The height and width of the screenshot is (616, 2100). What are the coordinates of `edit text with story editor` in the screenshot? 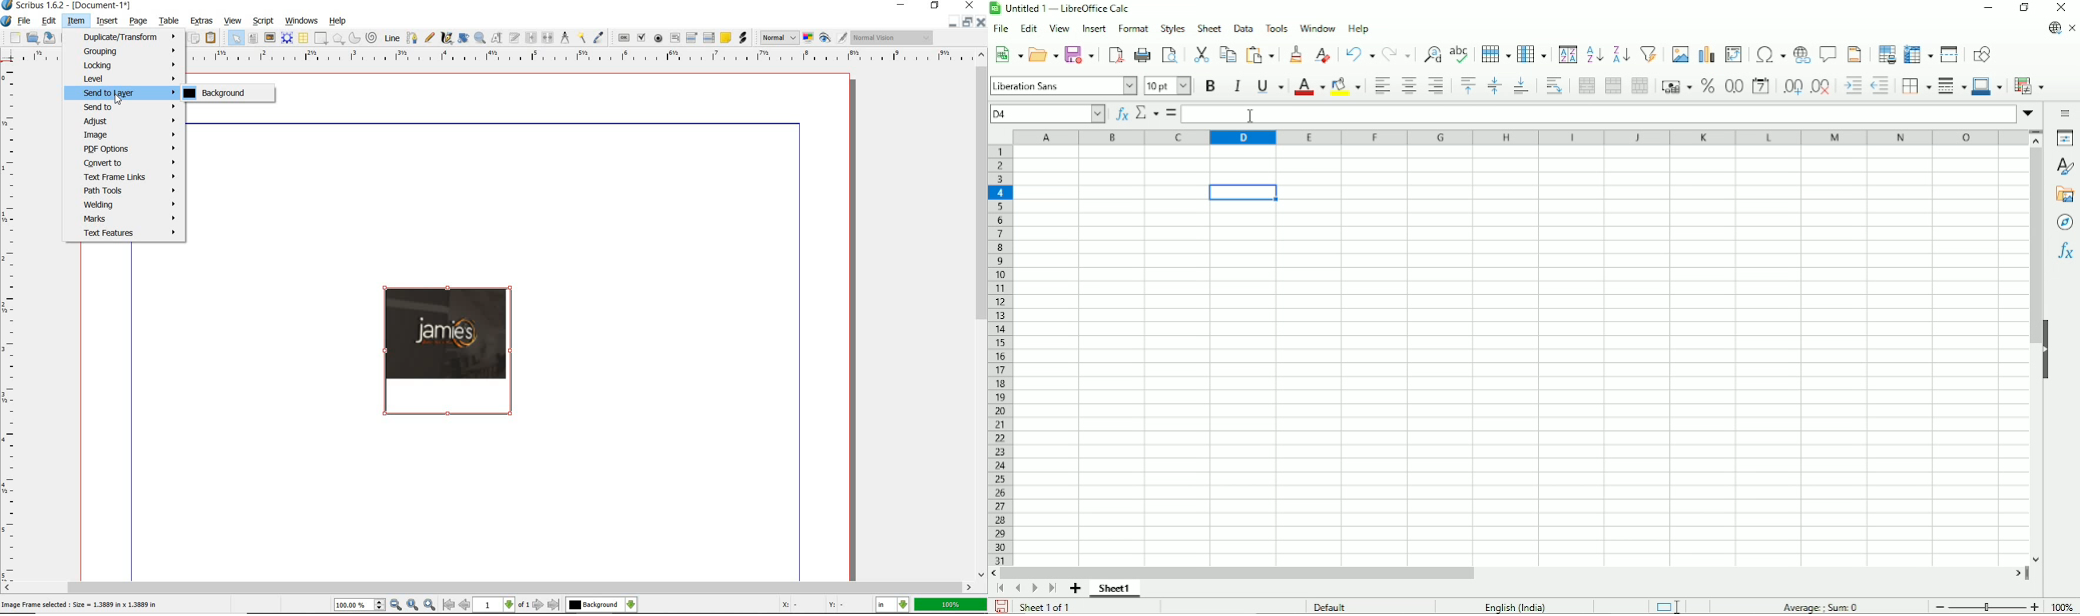 It's located at (515, 38).